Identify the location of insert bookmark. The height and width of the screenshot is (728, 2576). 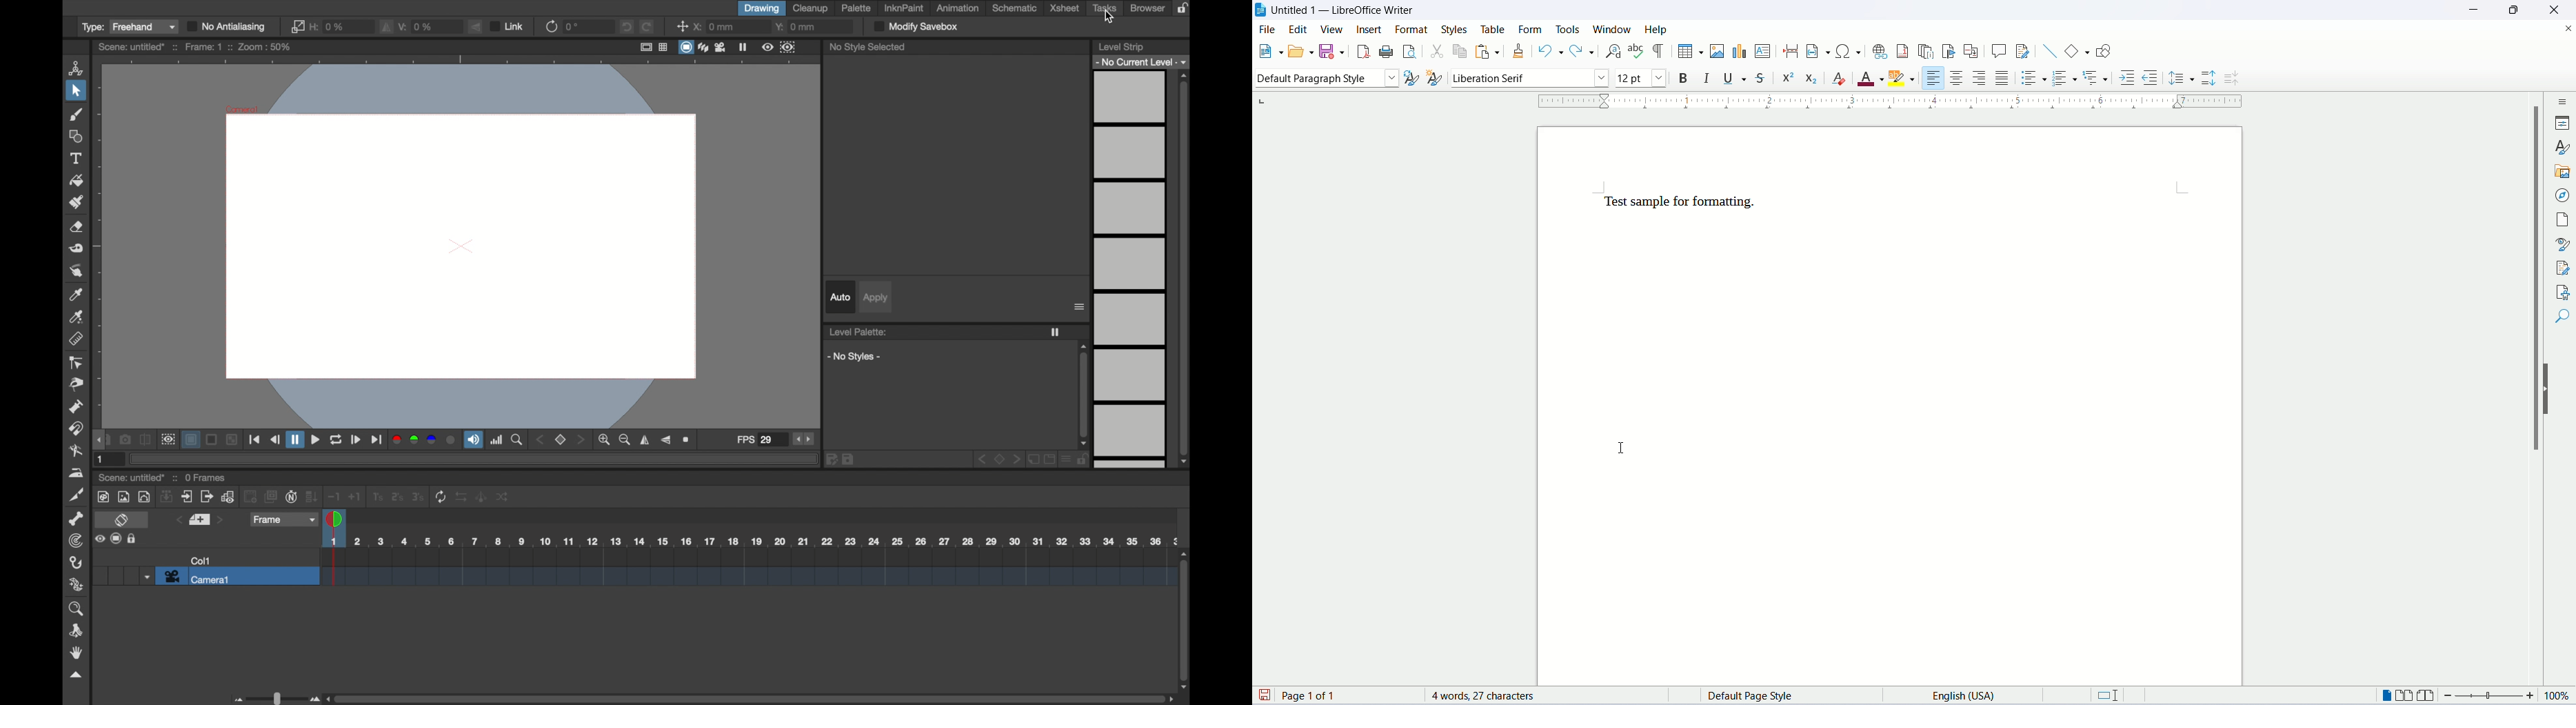
(1951, 51).